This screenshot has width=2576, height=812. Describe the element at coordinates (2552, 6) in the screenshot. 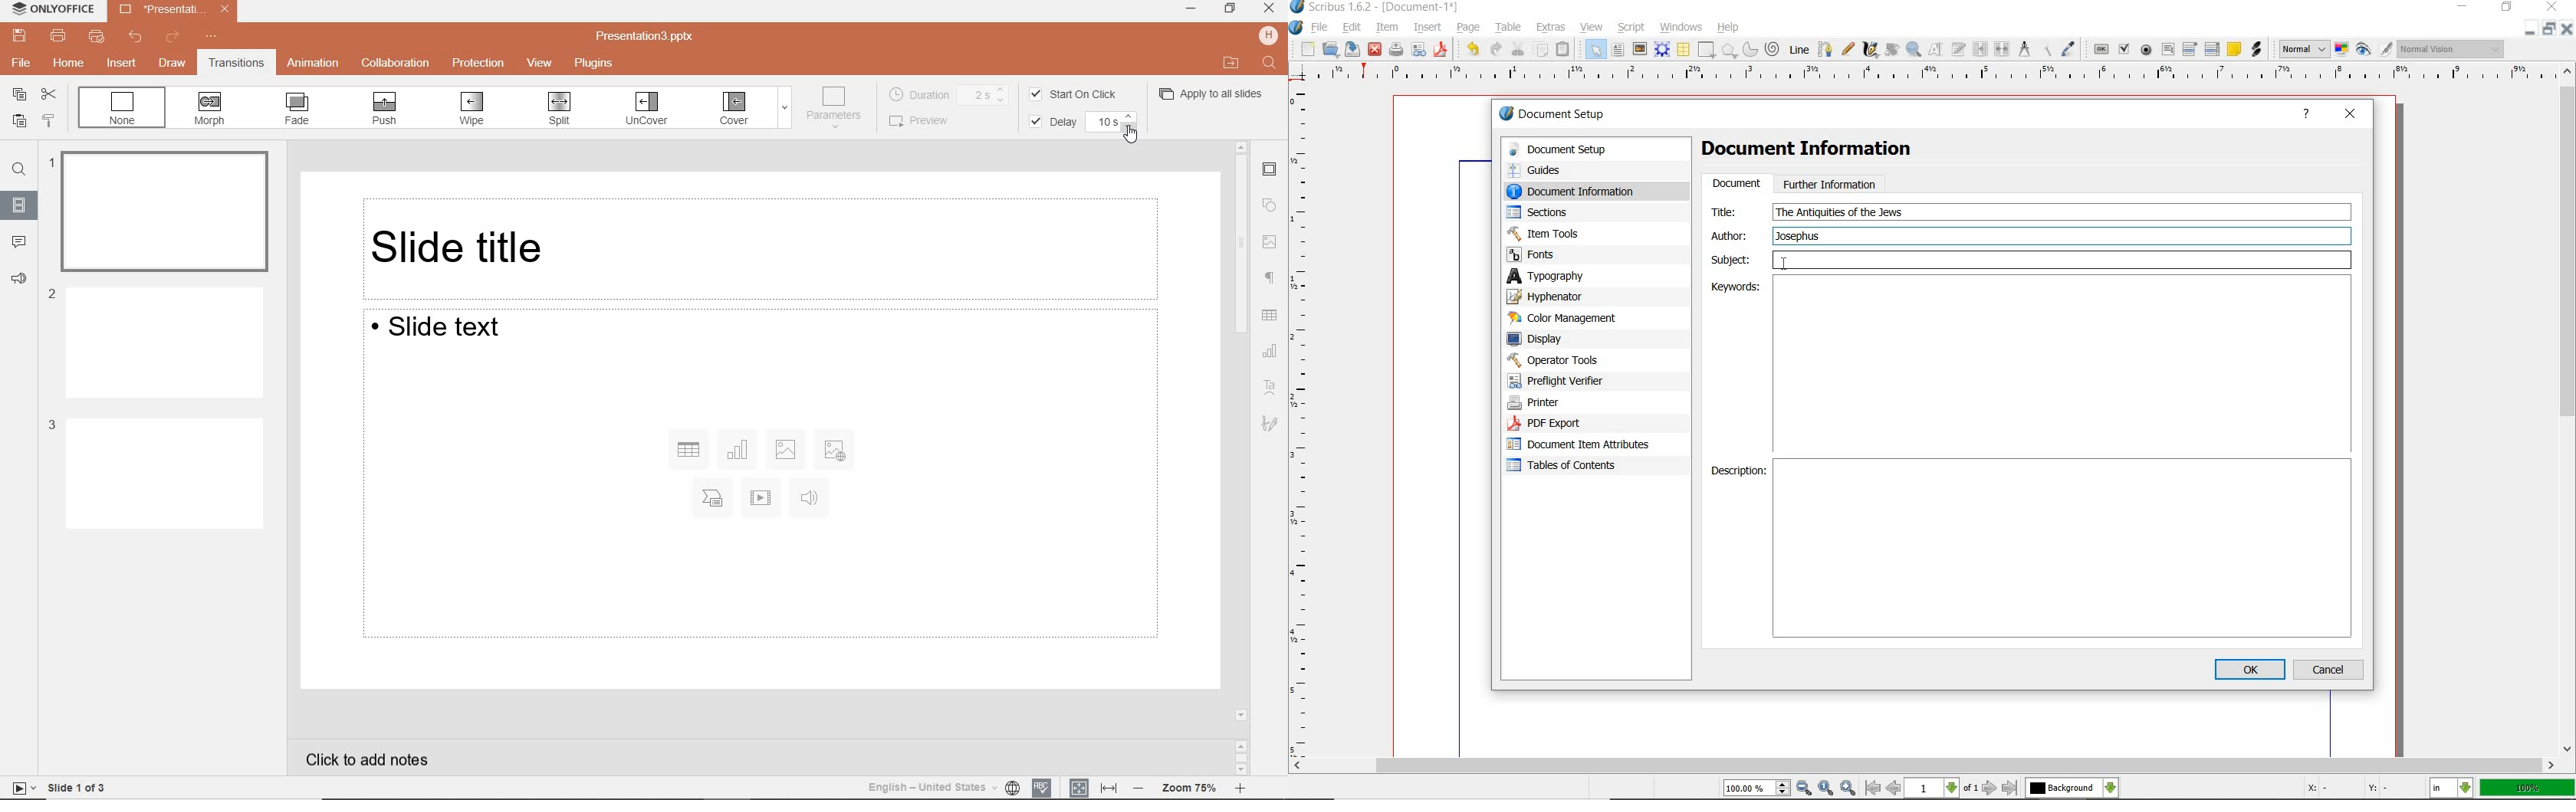

I see `close` at that location.